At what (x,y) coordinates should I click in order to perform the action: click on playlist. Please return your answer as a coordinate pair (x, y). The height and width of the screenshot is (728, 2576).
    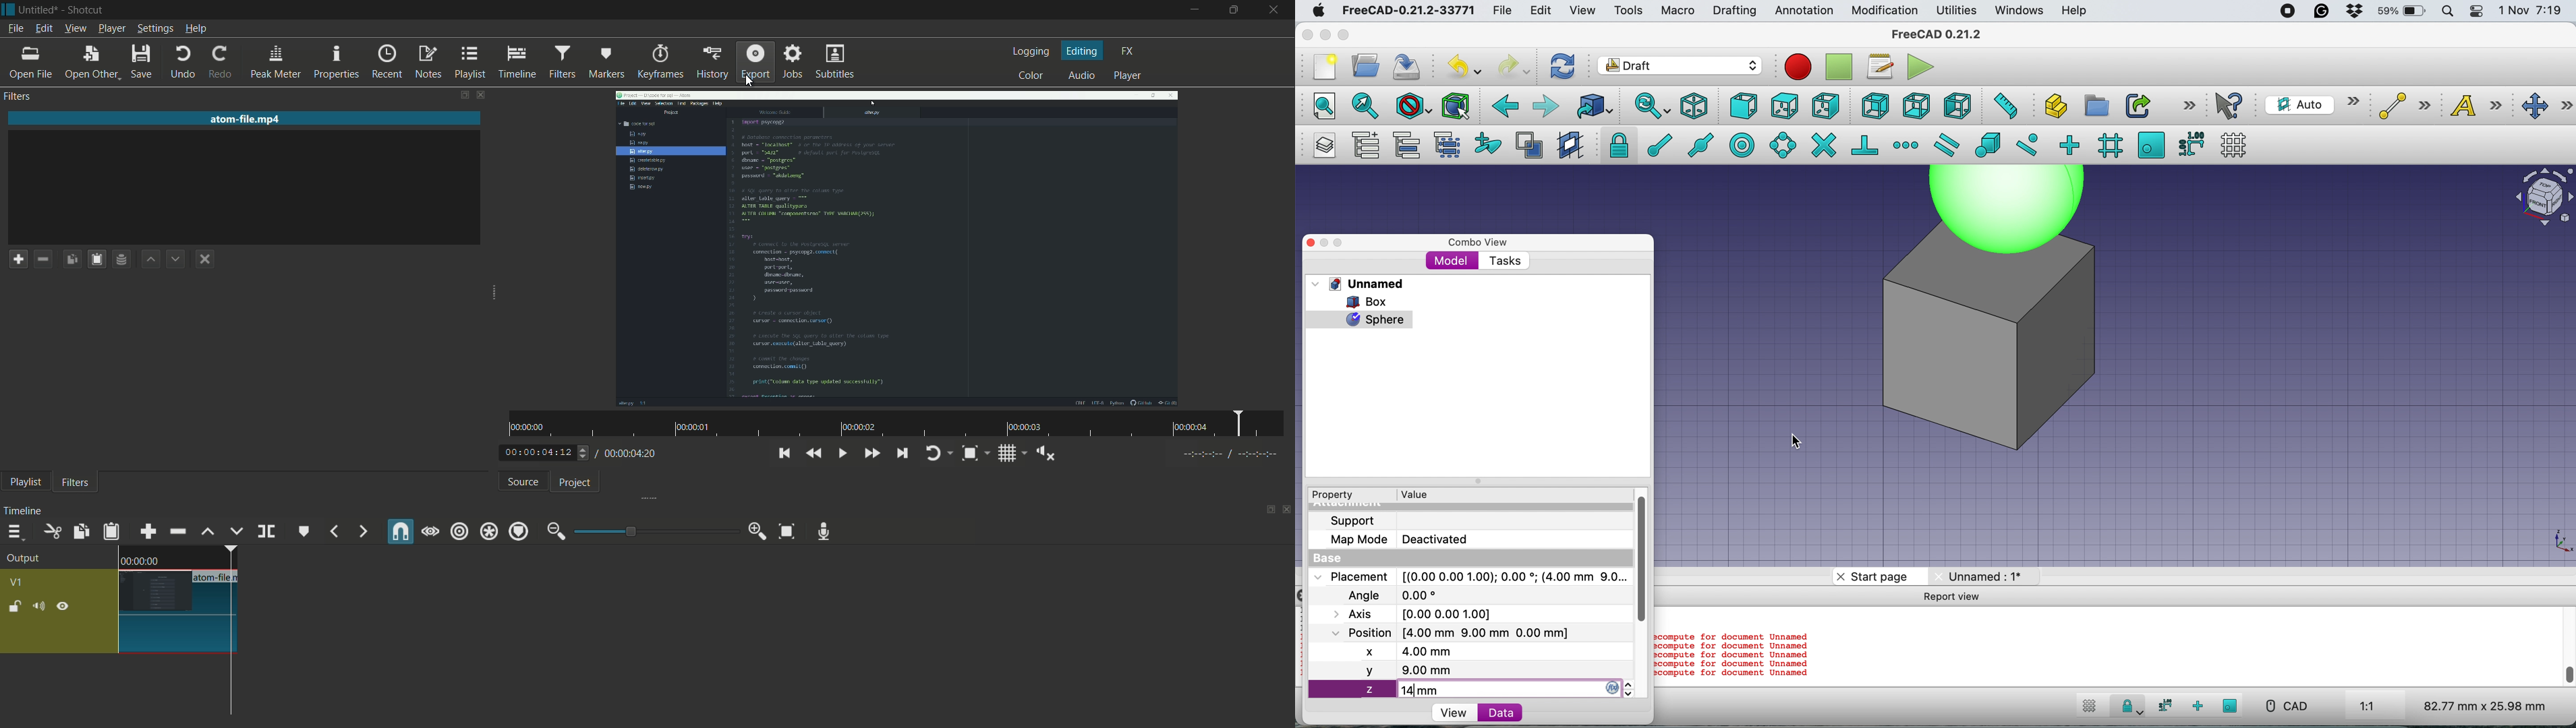
    Looking at the image, I should click on (469, 63).